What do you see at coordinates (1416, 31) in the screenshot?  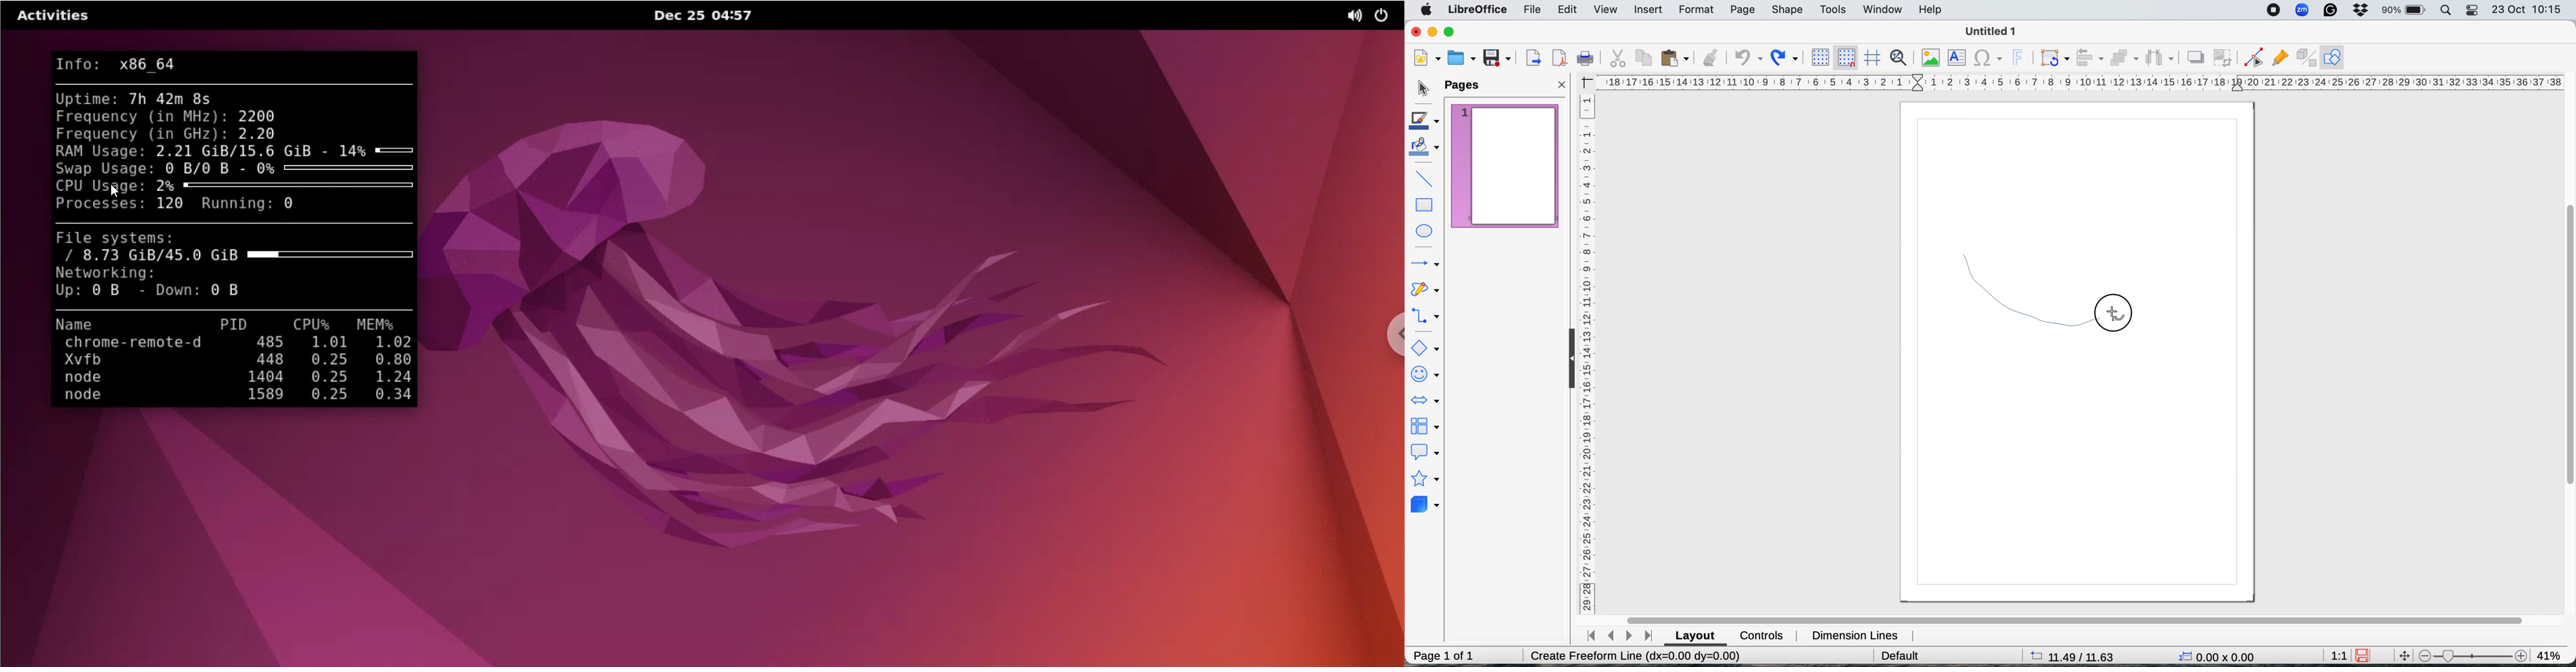 I see `close` at bounding box center [1416, 31].